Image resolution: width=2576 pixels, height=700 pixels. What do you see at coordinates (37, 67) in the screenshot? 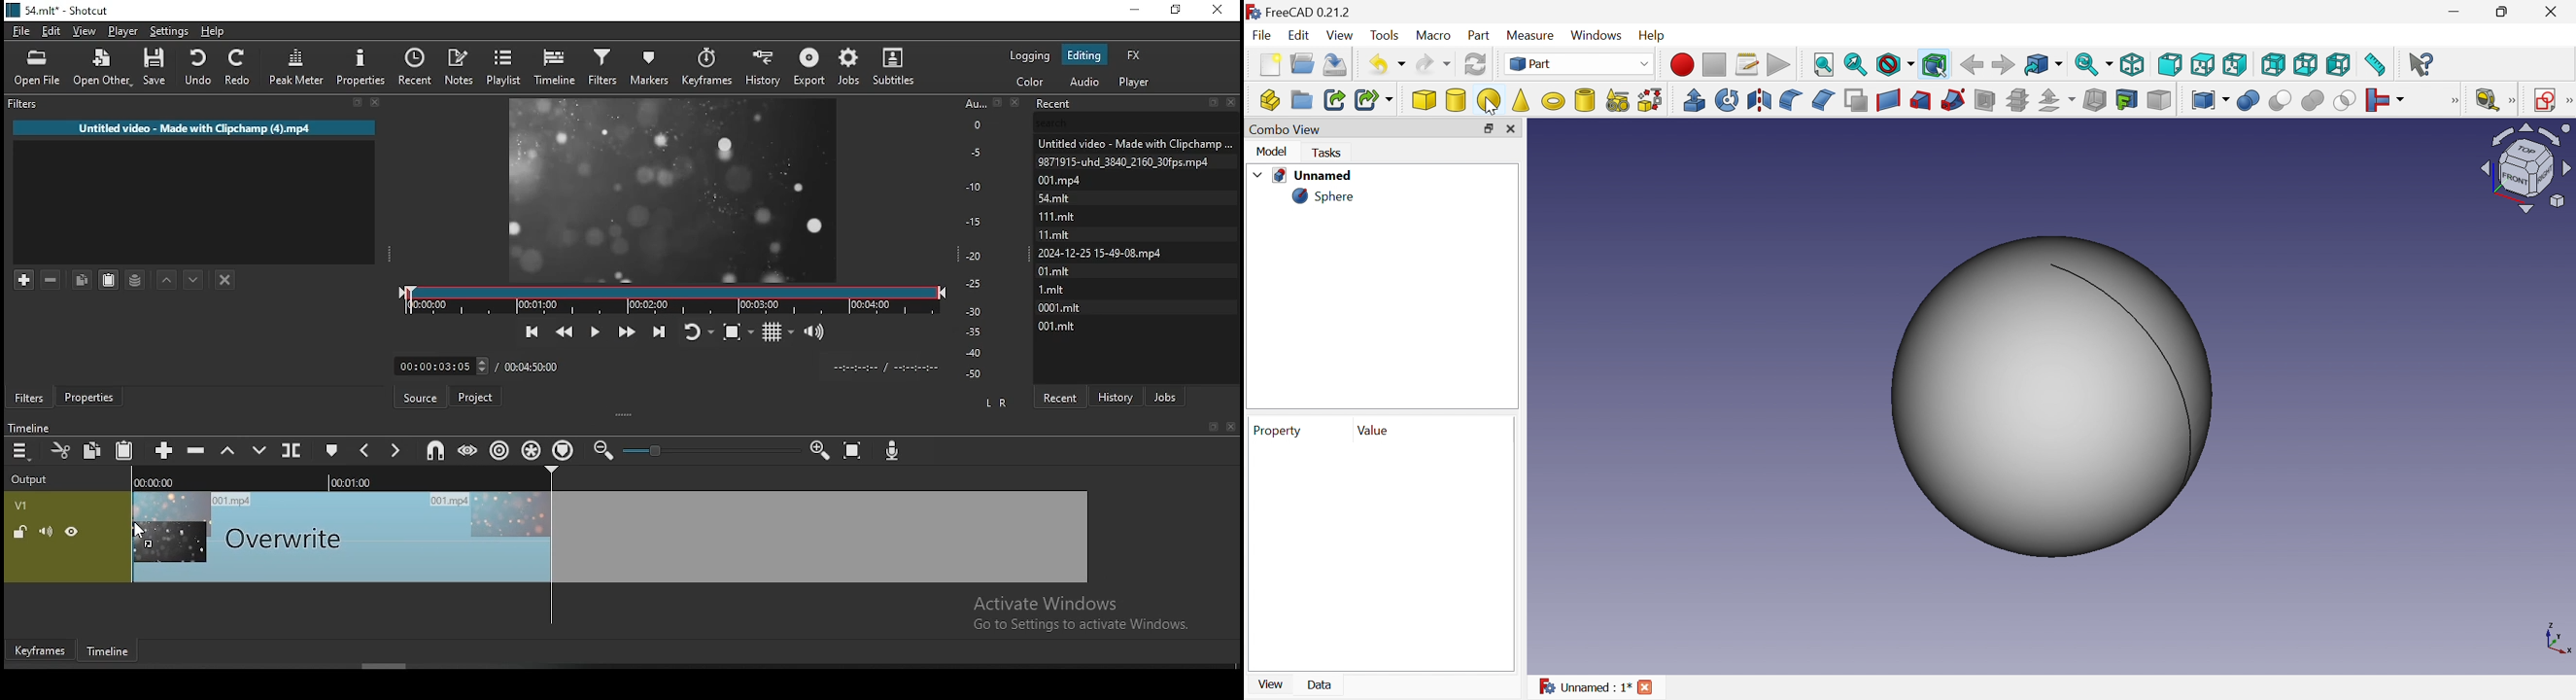
I see `open file` at bounding box center [37, 67].